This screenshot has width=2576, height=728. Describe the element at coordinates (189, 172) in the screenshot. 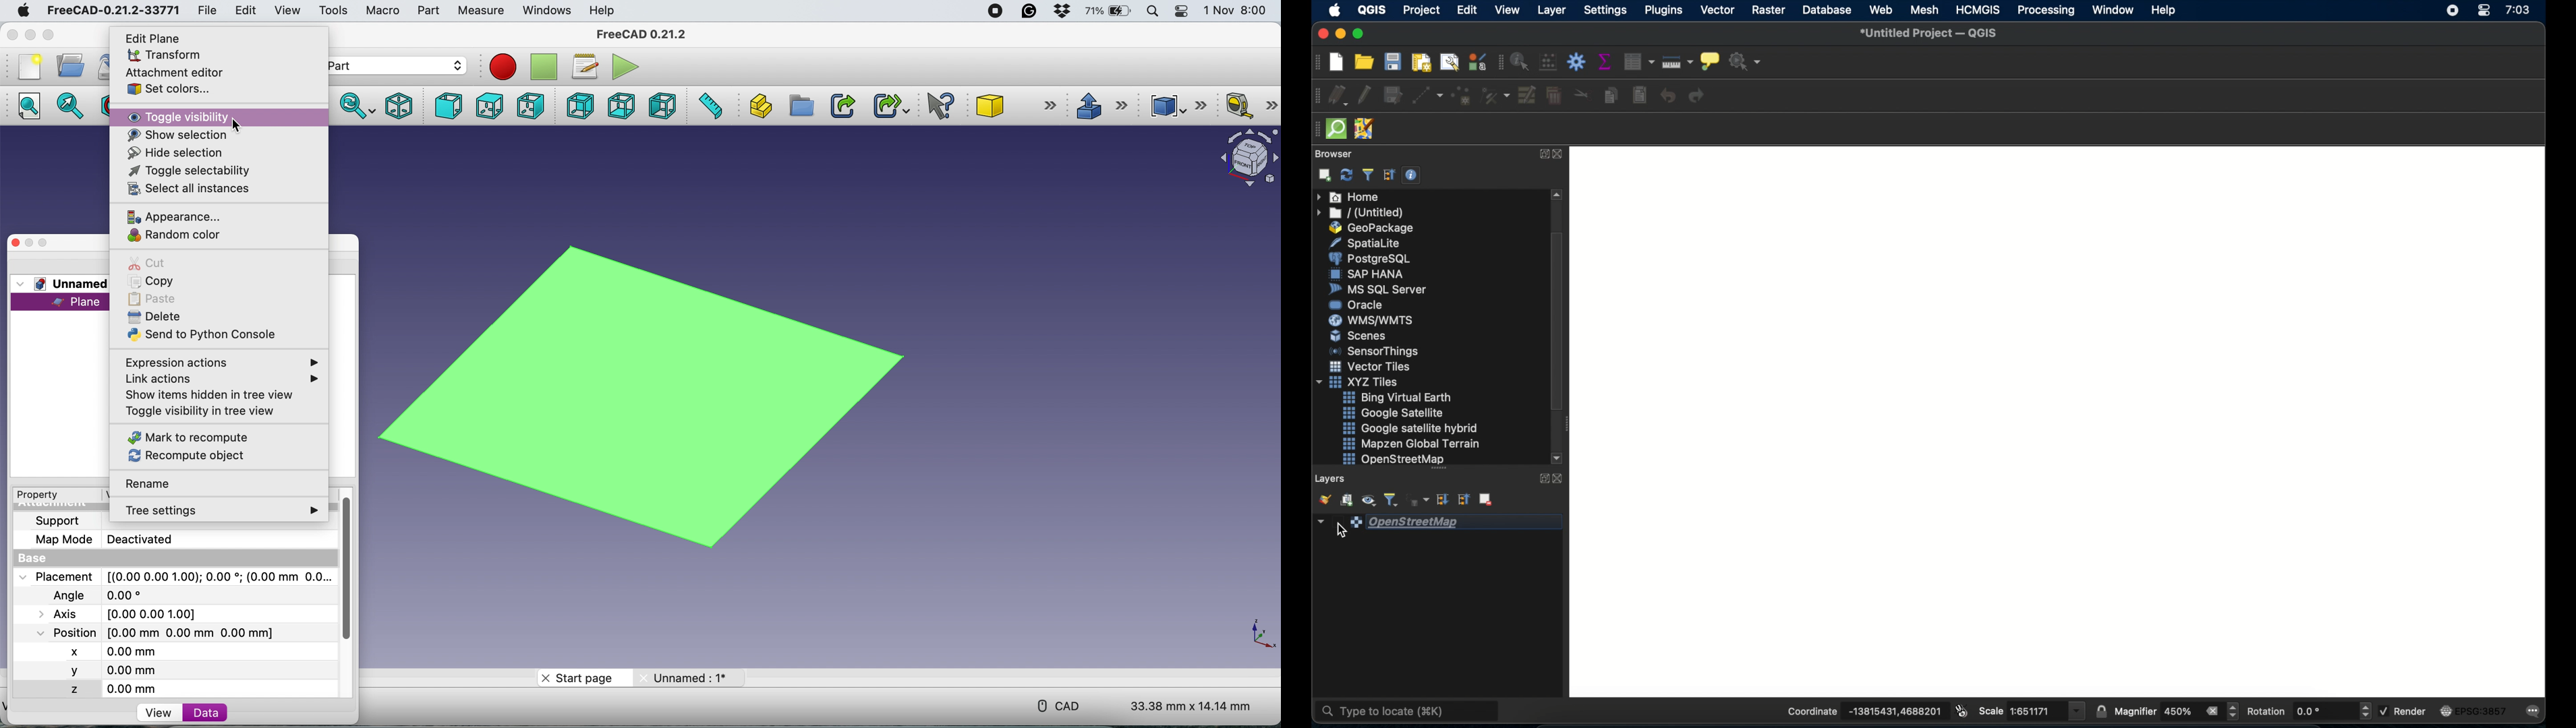

I see `toggle selectability` at that location.